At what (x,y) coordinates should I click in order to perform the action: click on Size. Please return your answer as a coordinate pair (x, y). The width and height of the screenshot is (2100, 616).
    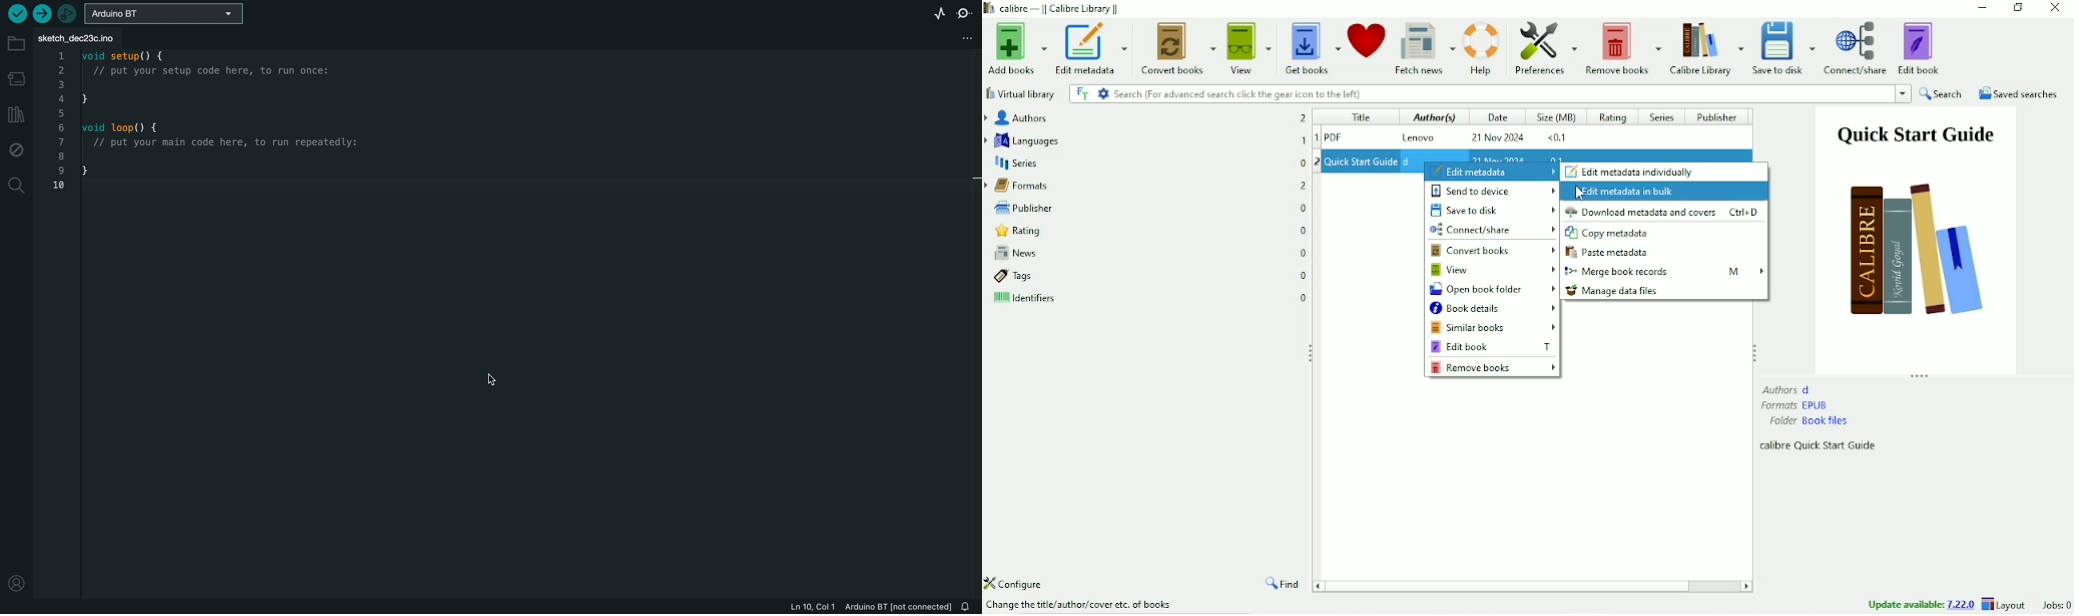
    Looking at the image, I should click on (1557, 119).